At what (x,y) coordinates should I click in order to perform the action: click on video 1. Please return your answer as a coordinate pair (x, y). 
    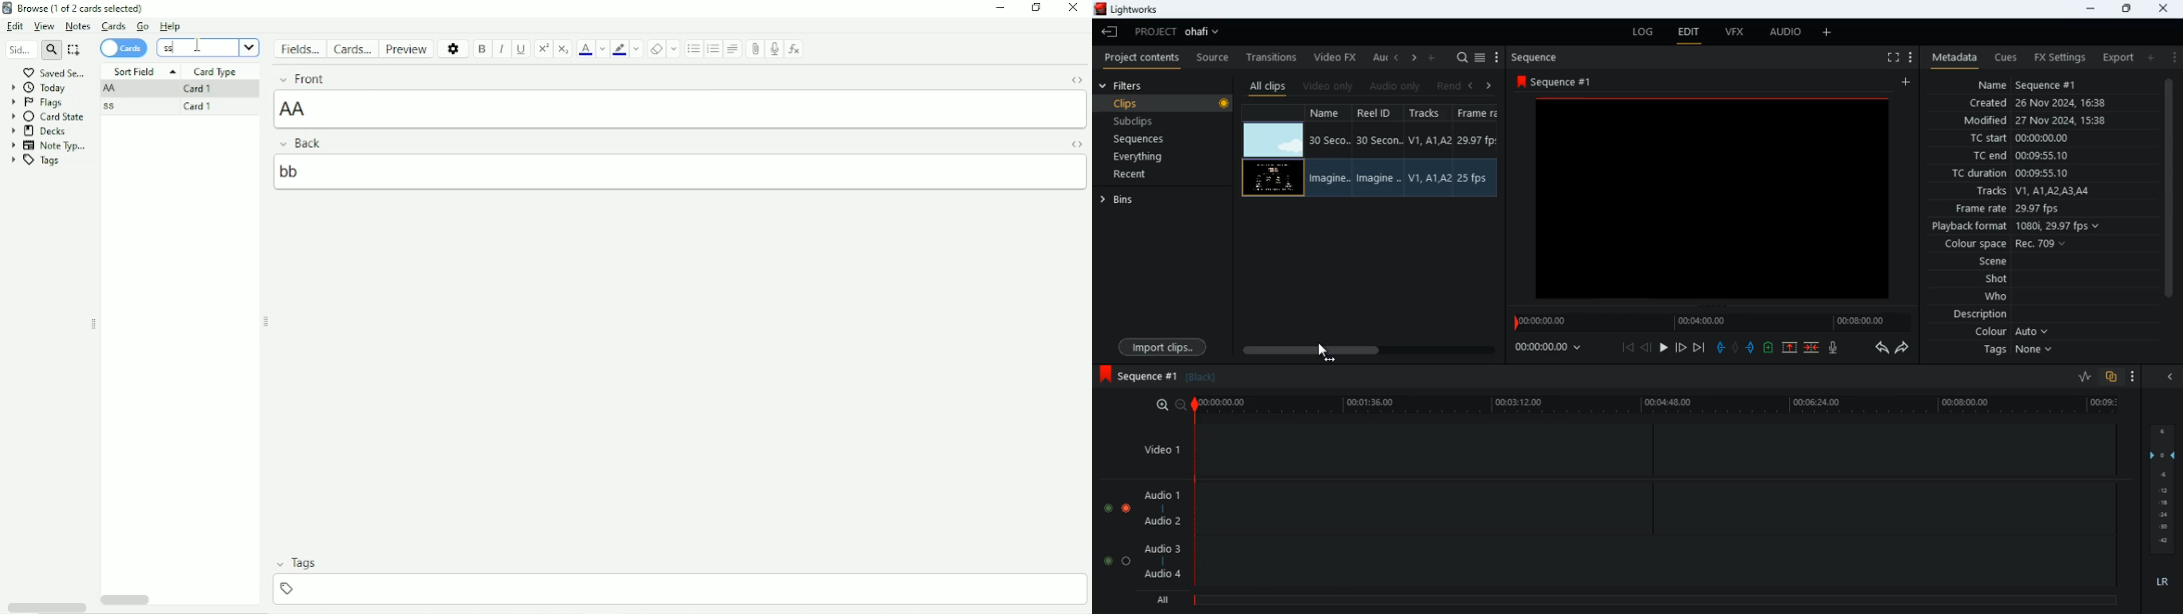
    Looking at the image, I should click on (1159, 449).